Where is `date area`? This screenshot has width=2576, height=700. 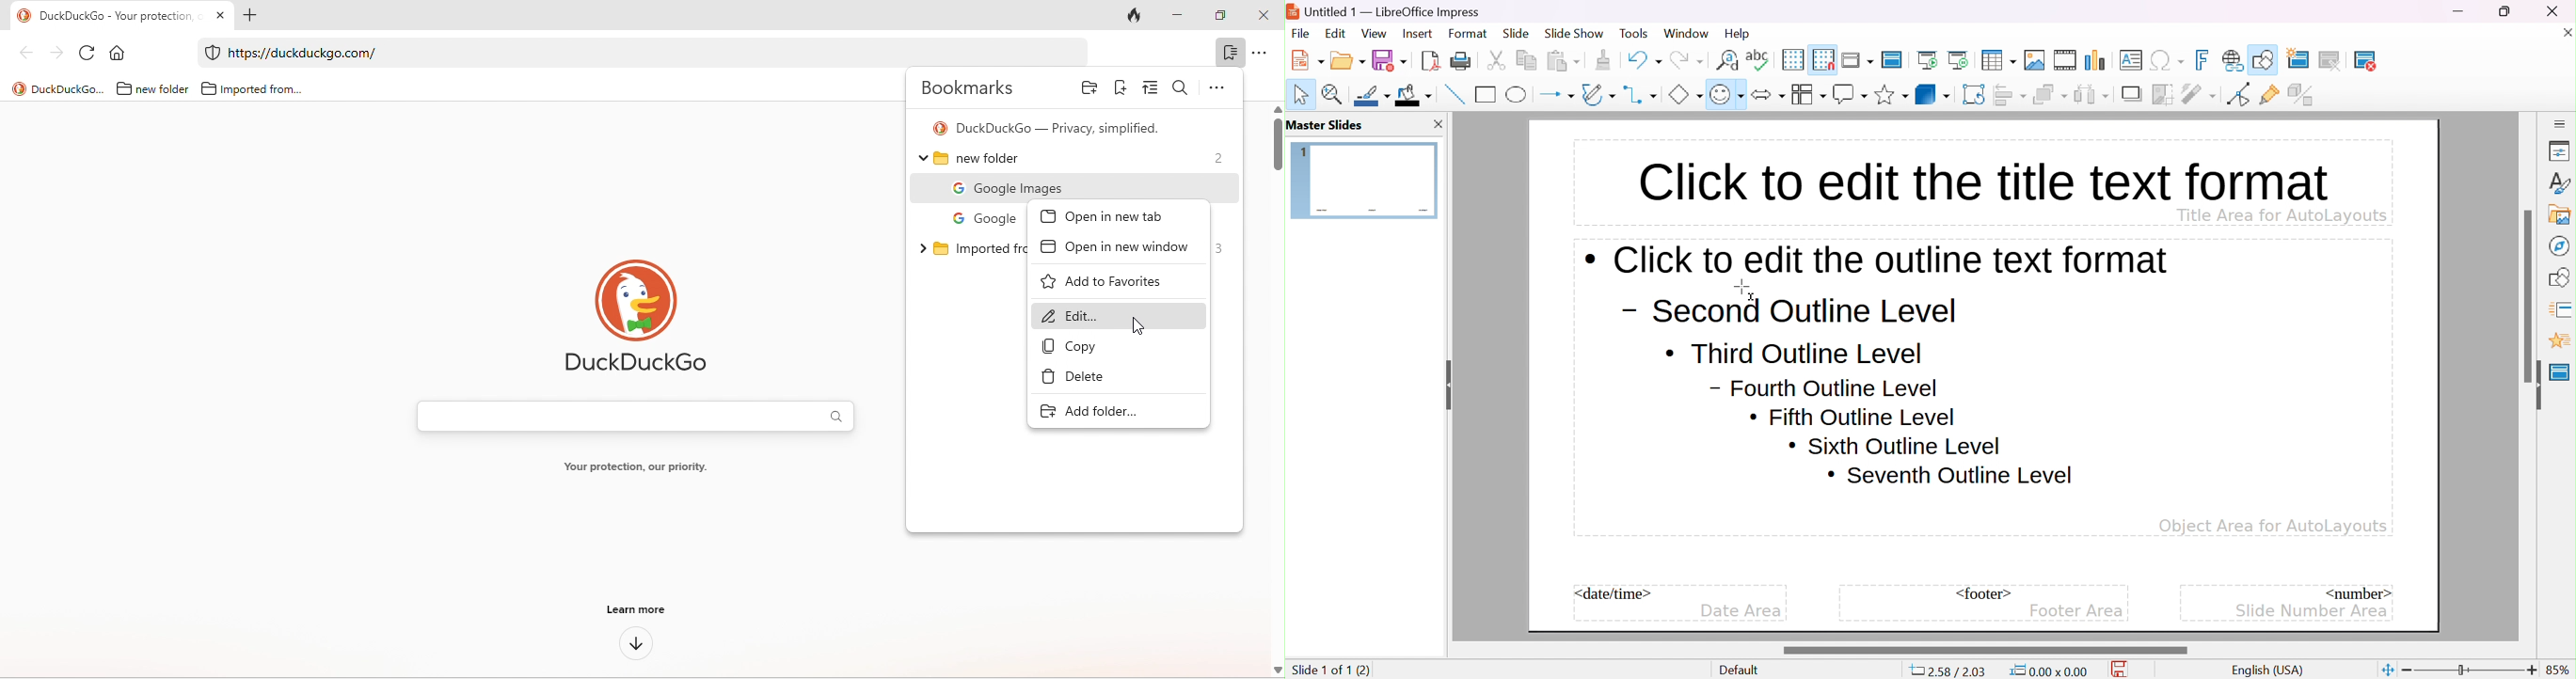
date area is located at coordinates (1741, 612).